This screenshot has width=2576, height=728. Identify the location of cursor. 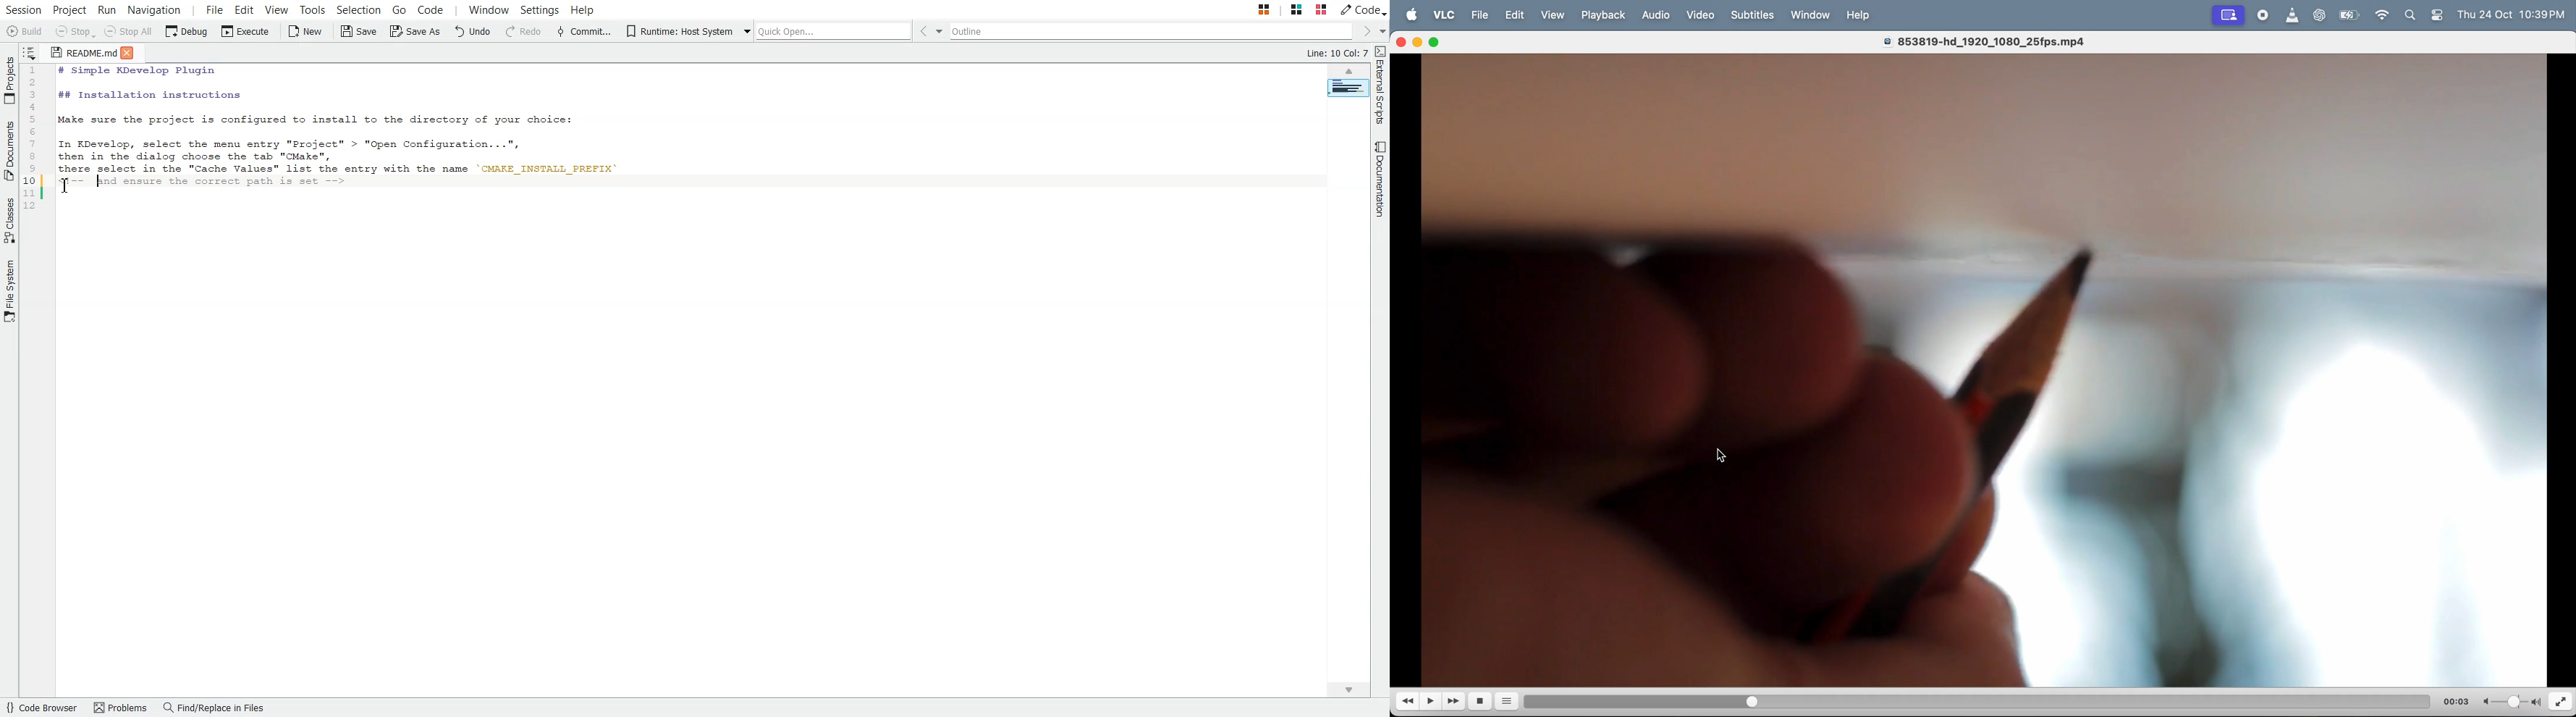
(1720, 456).